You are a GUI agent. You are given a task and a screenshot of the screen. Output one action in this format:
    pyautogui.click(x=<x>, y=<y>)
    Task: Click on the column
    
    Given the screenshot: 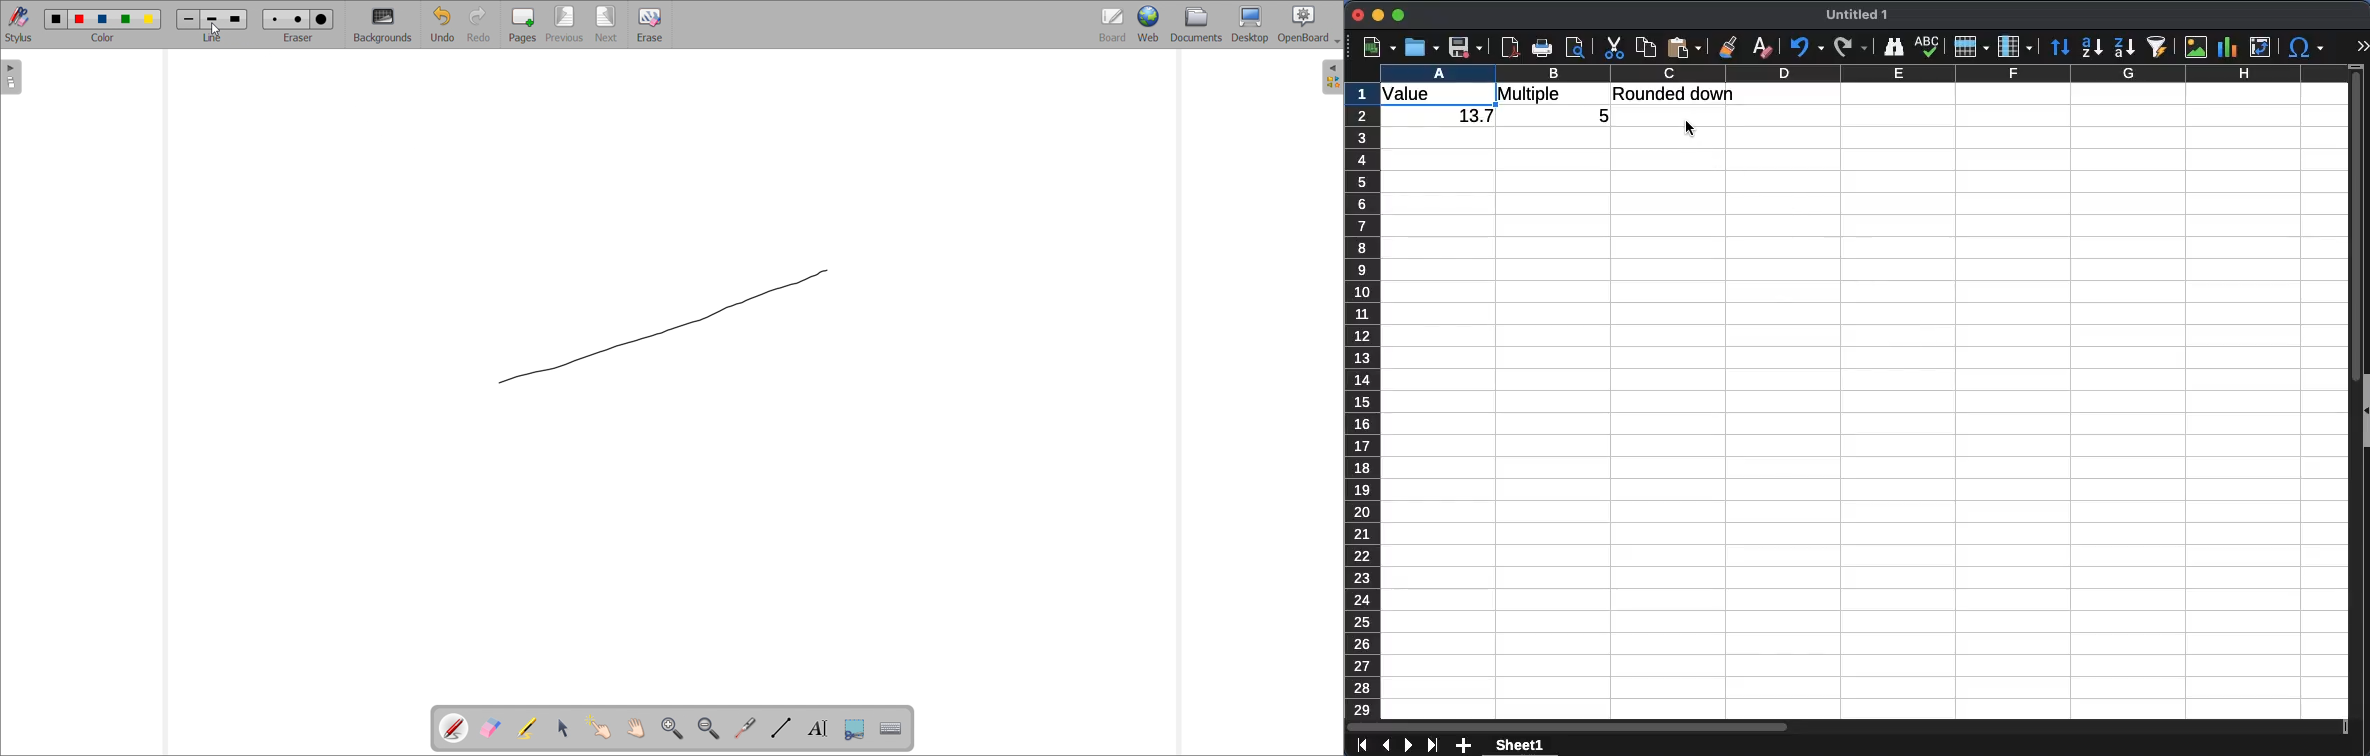 What is the action you would take?
    pyautogui.click(x=1876, y=72)
    